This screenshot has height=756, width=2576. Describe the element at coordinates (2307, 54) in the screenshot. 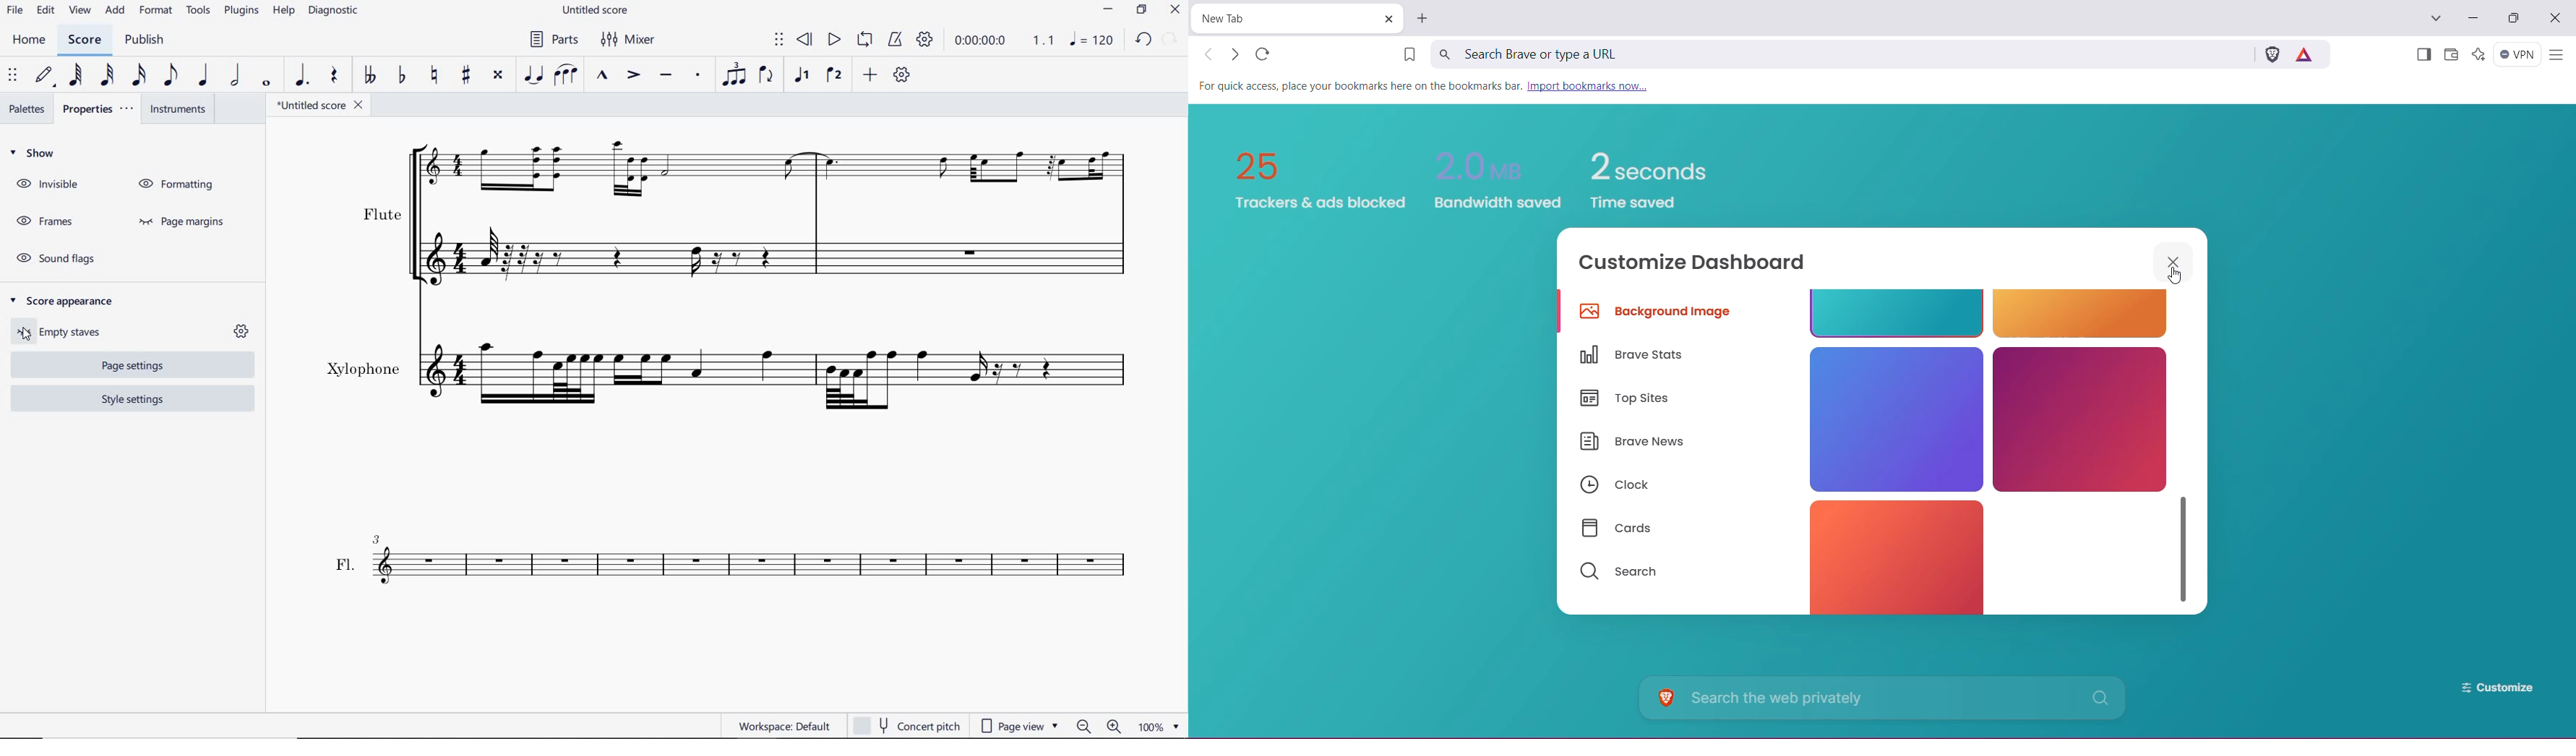

I see `Earn tokens for private Ads you see in Brave` at that location.